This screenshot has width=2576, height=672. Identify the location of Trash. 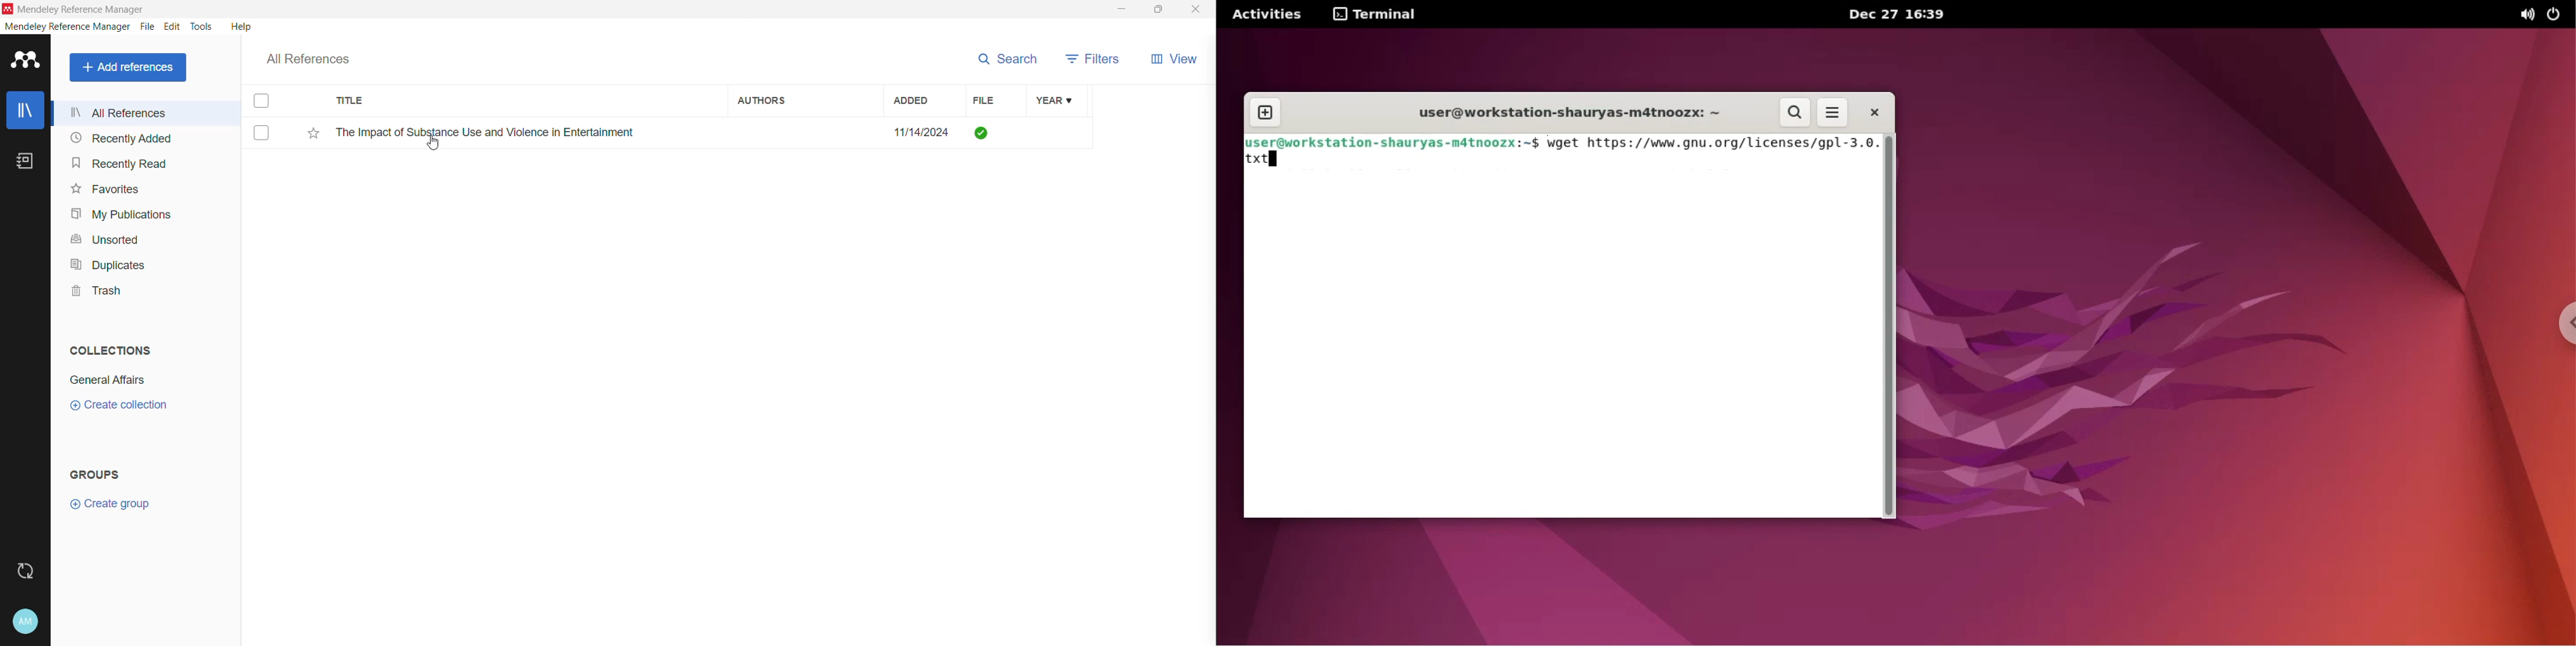
(92, 293).